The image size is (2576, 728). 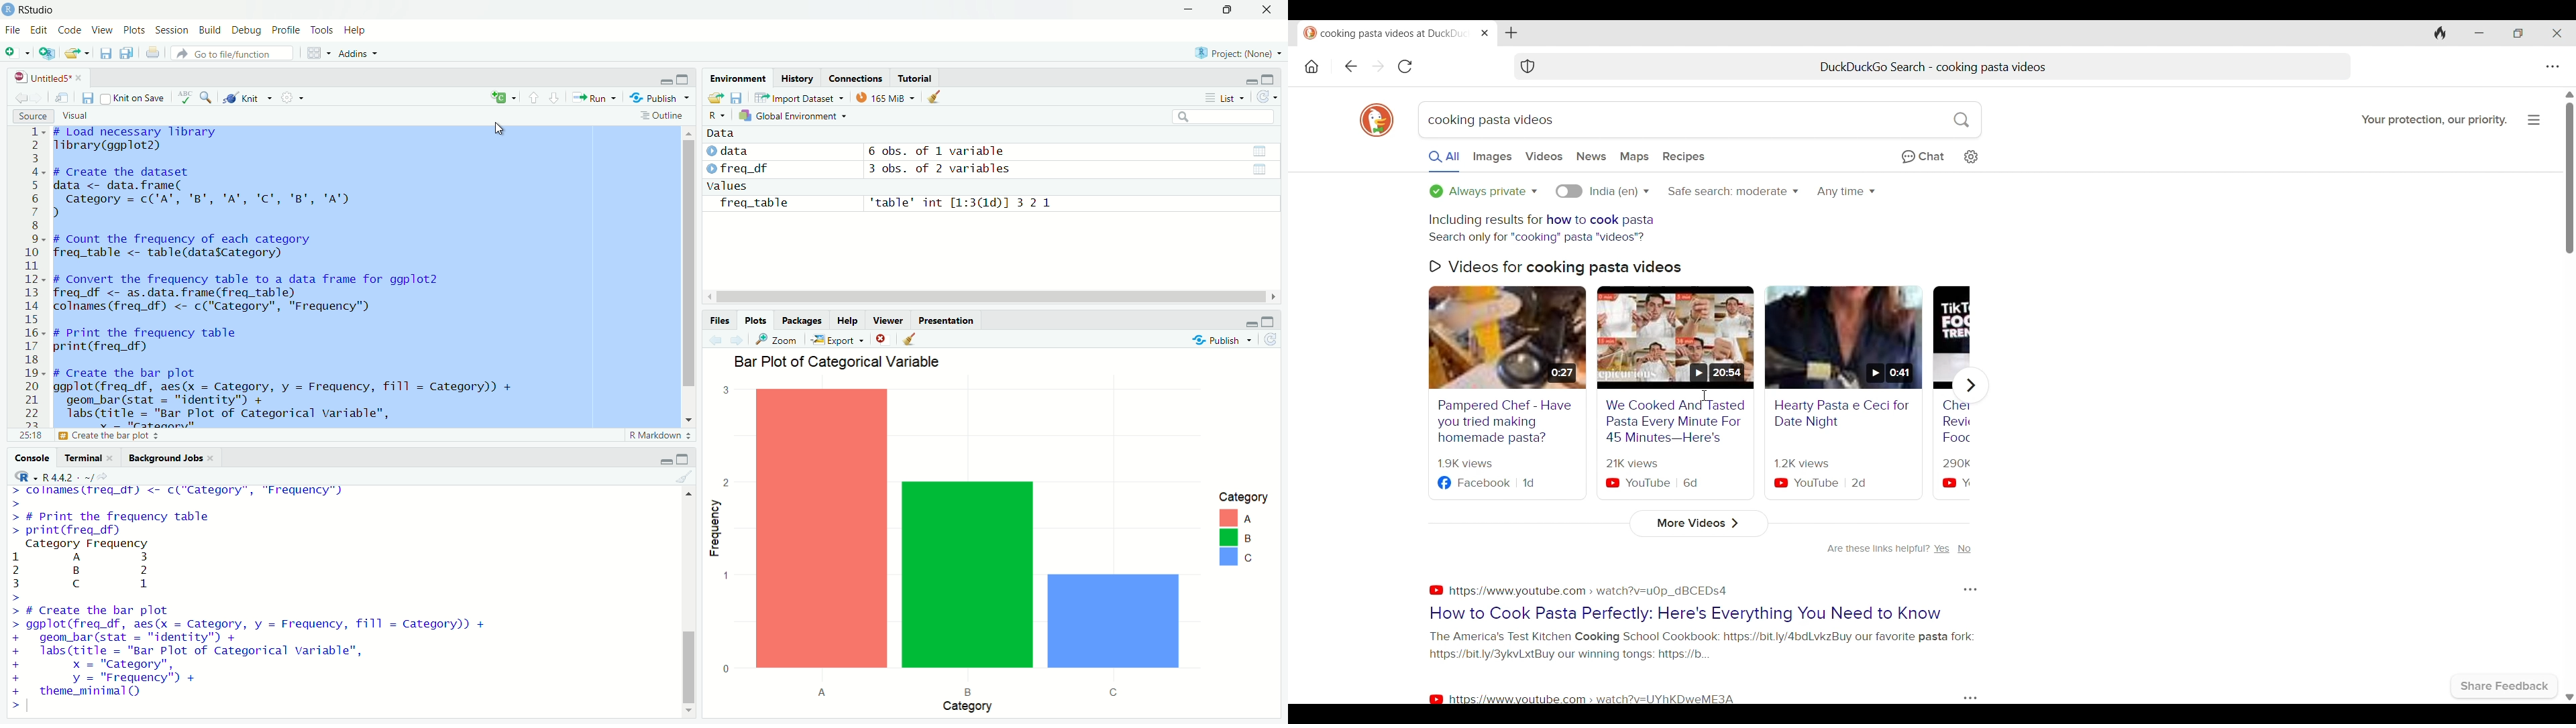 I want to click on app icon, so click(x=8, y=10).